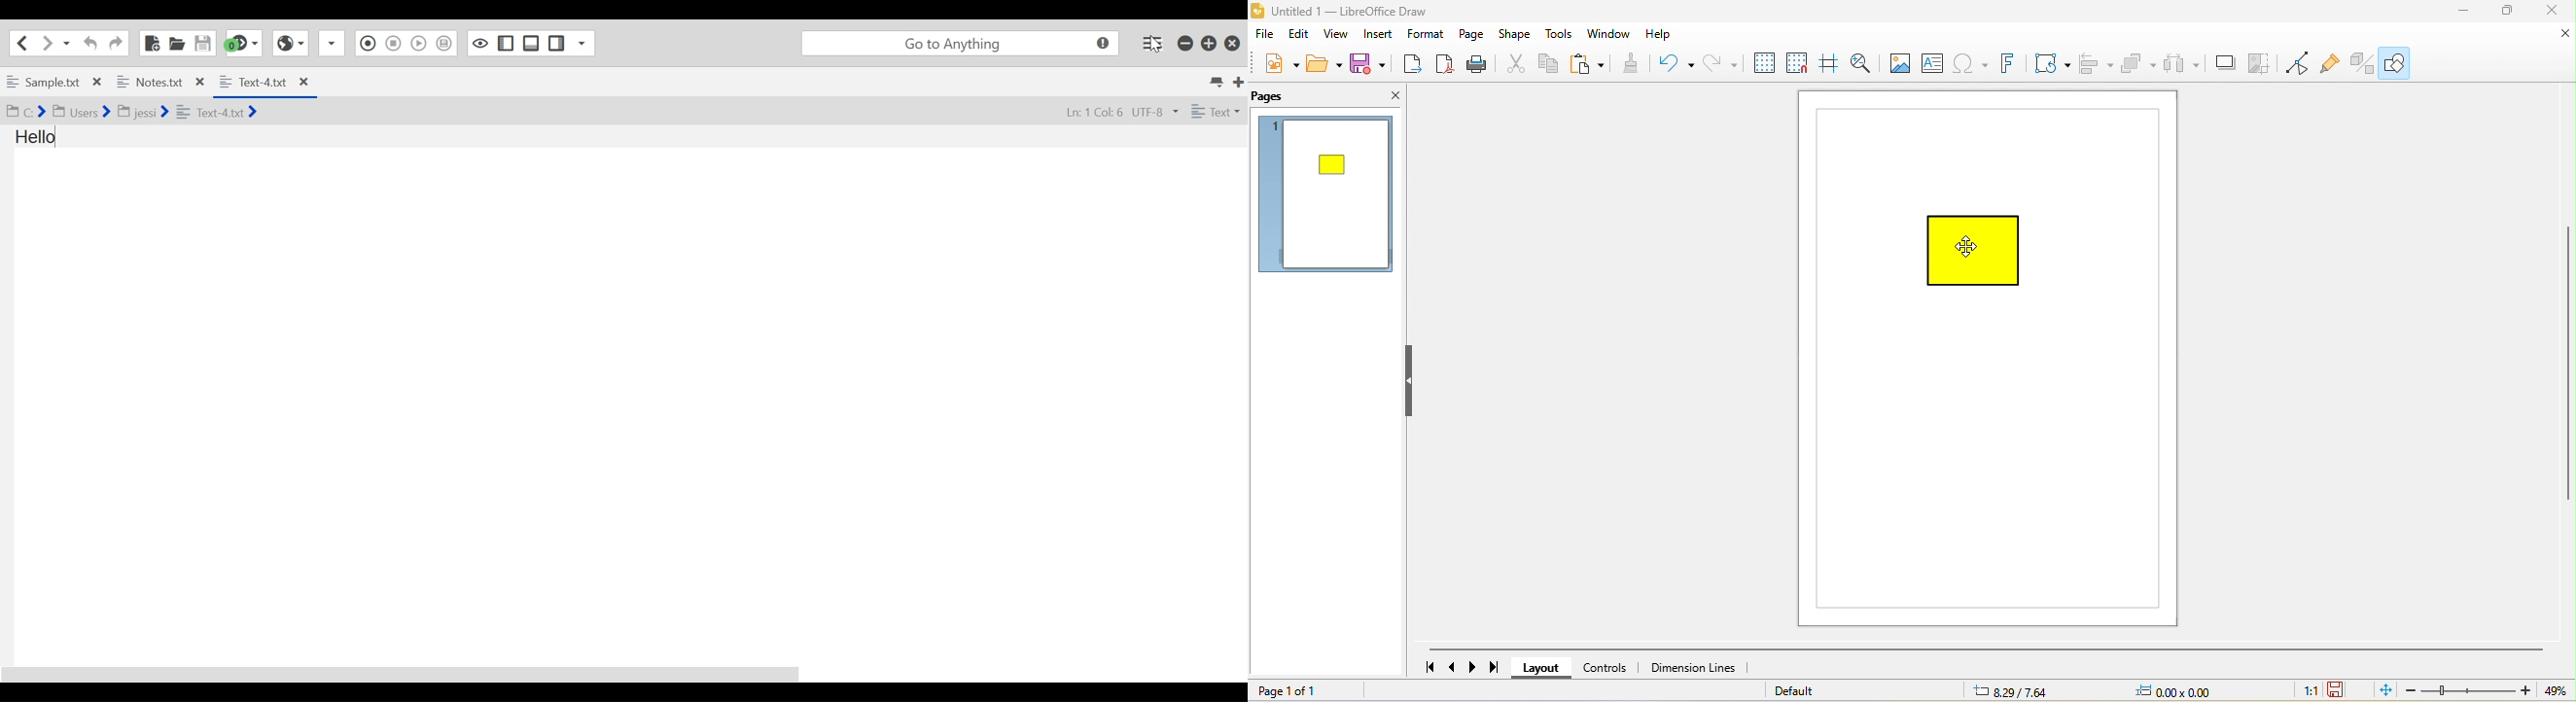 Image resolution: width=2576 pixels, height=728 pixels. Describe the element at coordinates (2226, 62) in the screenshot. I see `shadow` at that location.